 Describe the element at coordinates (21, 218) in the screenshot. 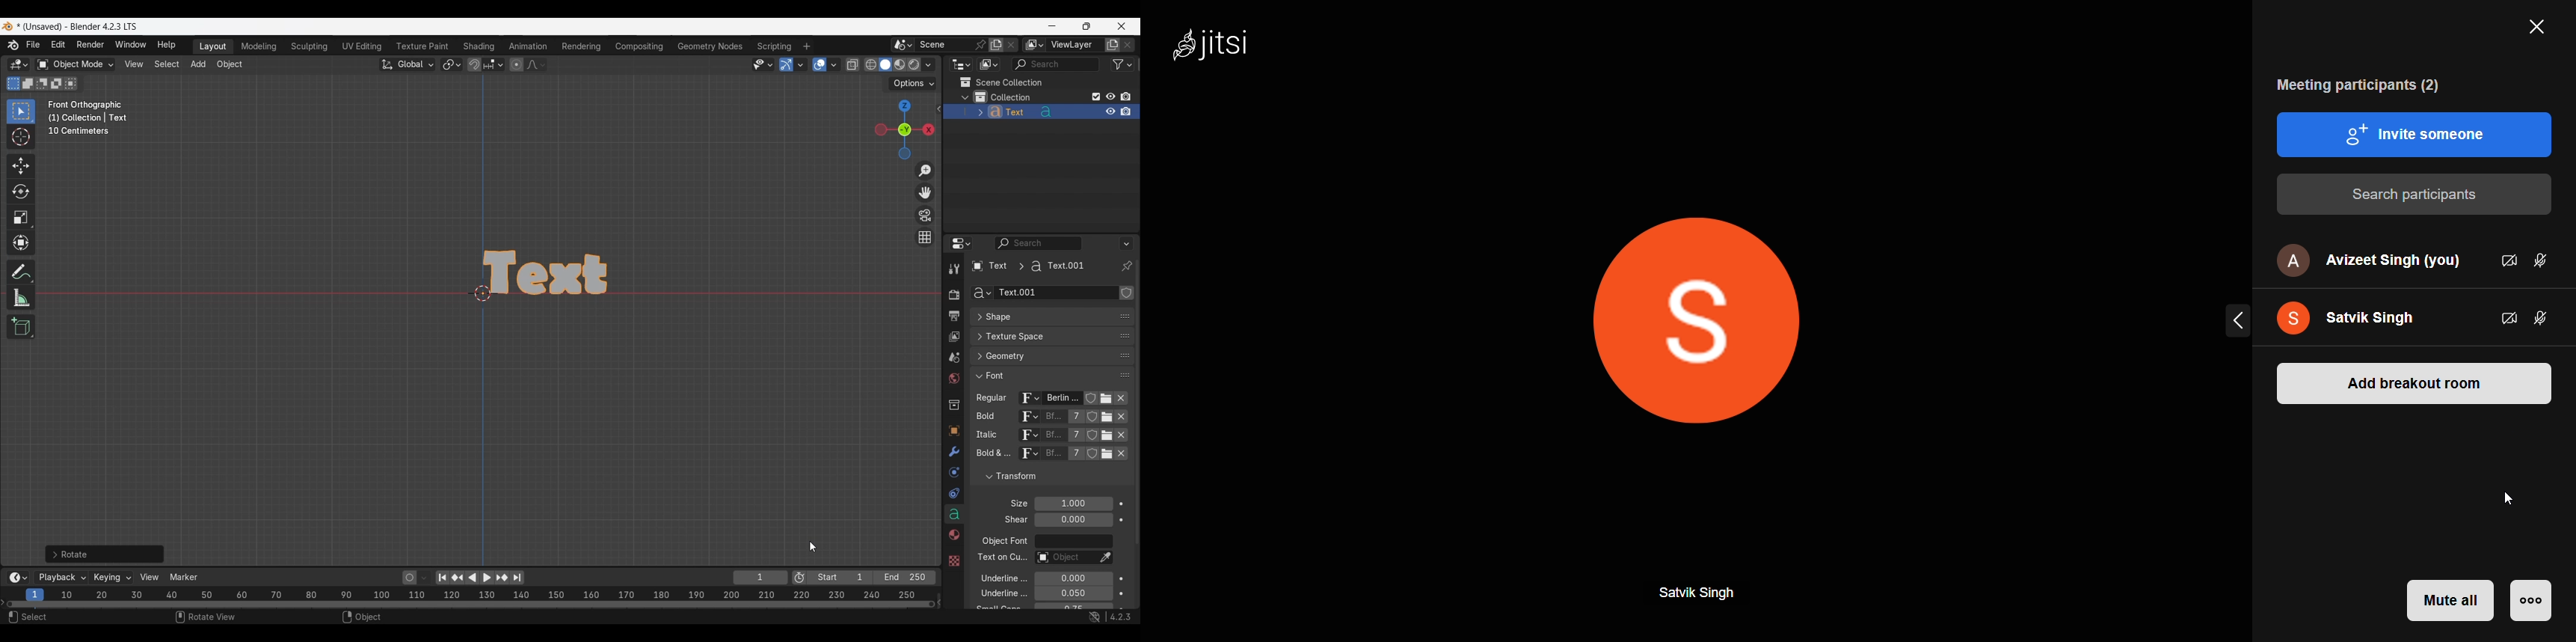

I see `Scale` at that location.